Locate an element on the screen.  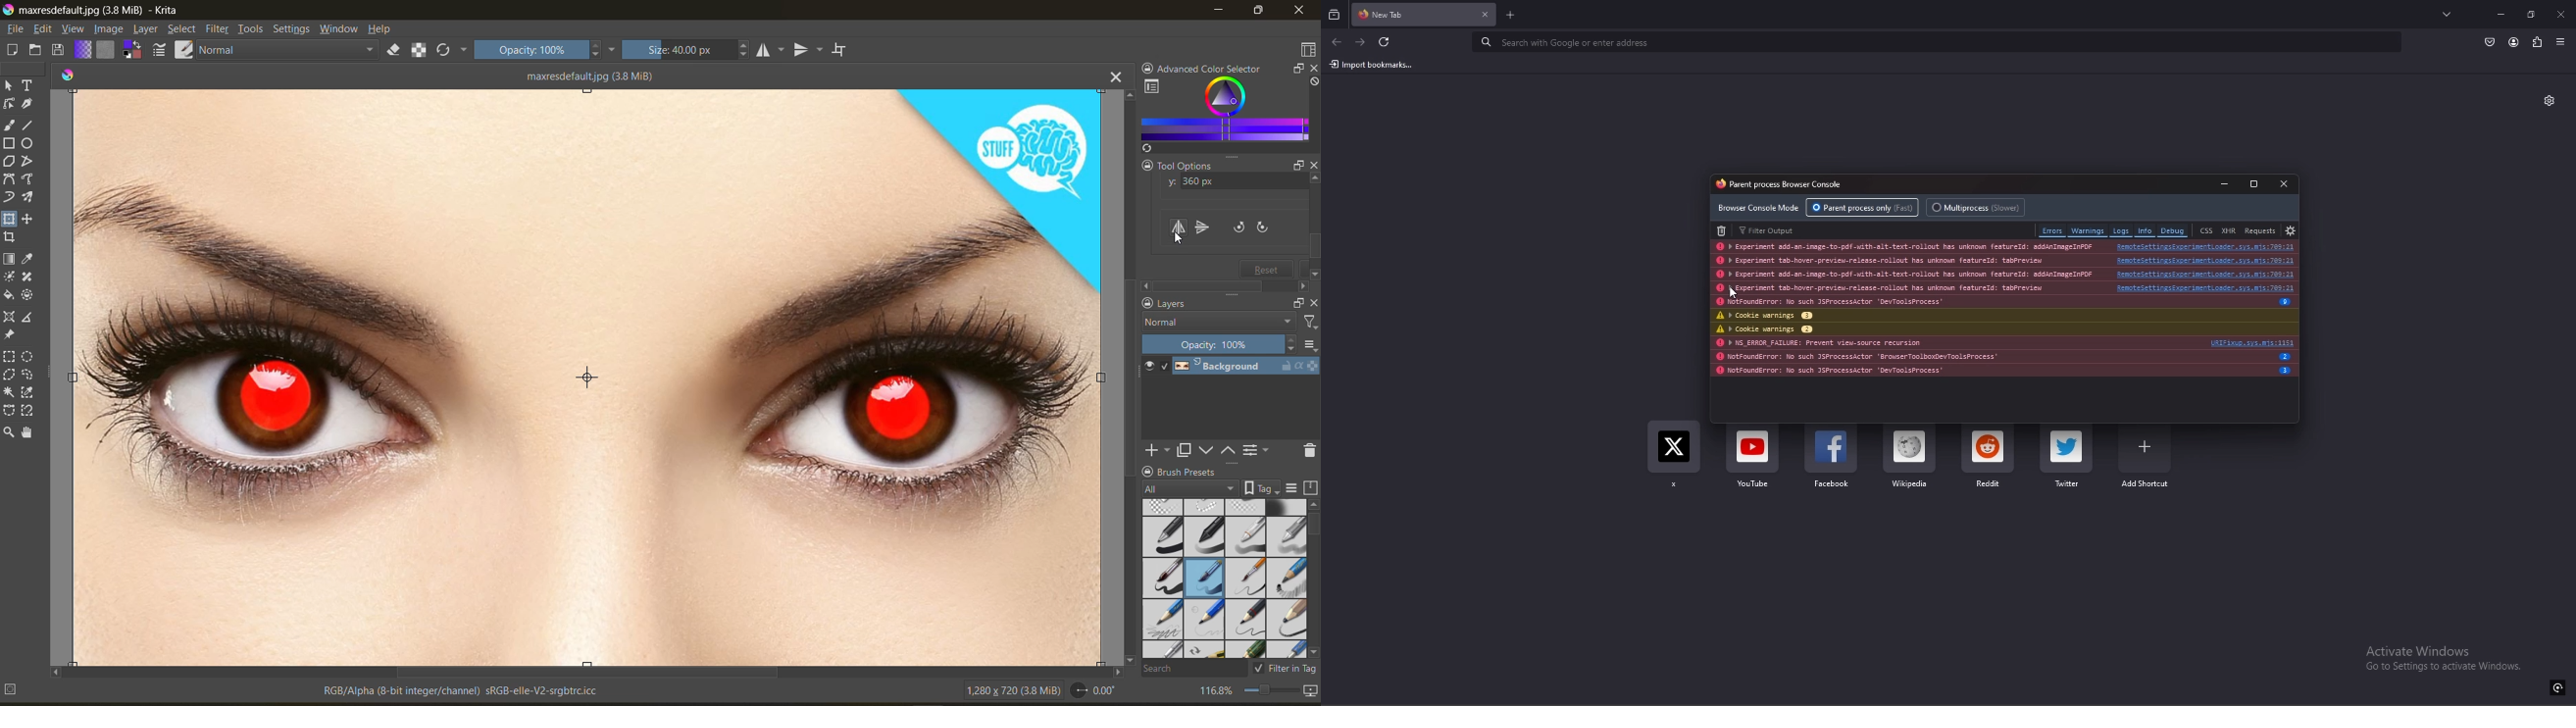
lock docker is located at coordinates (1146, 303).